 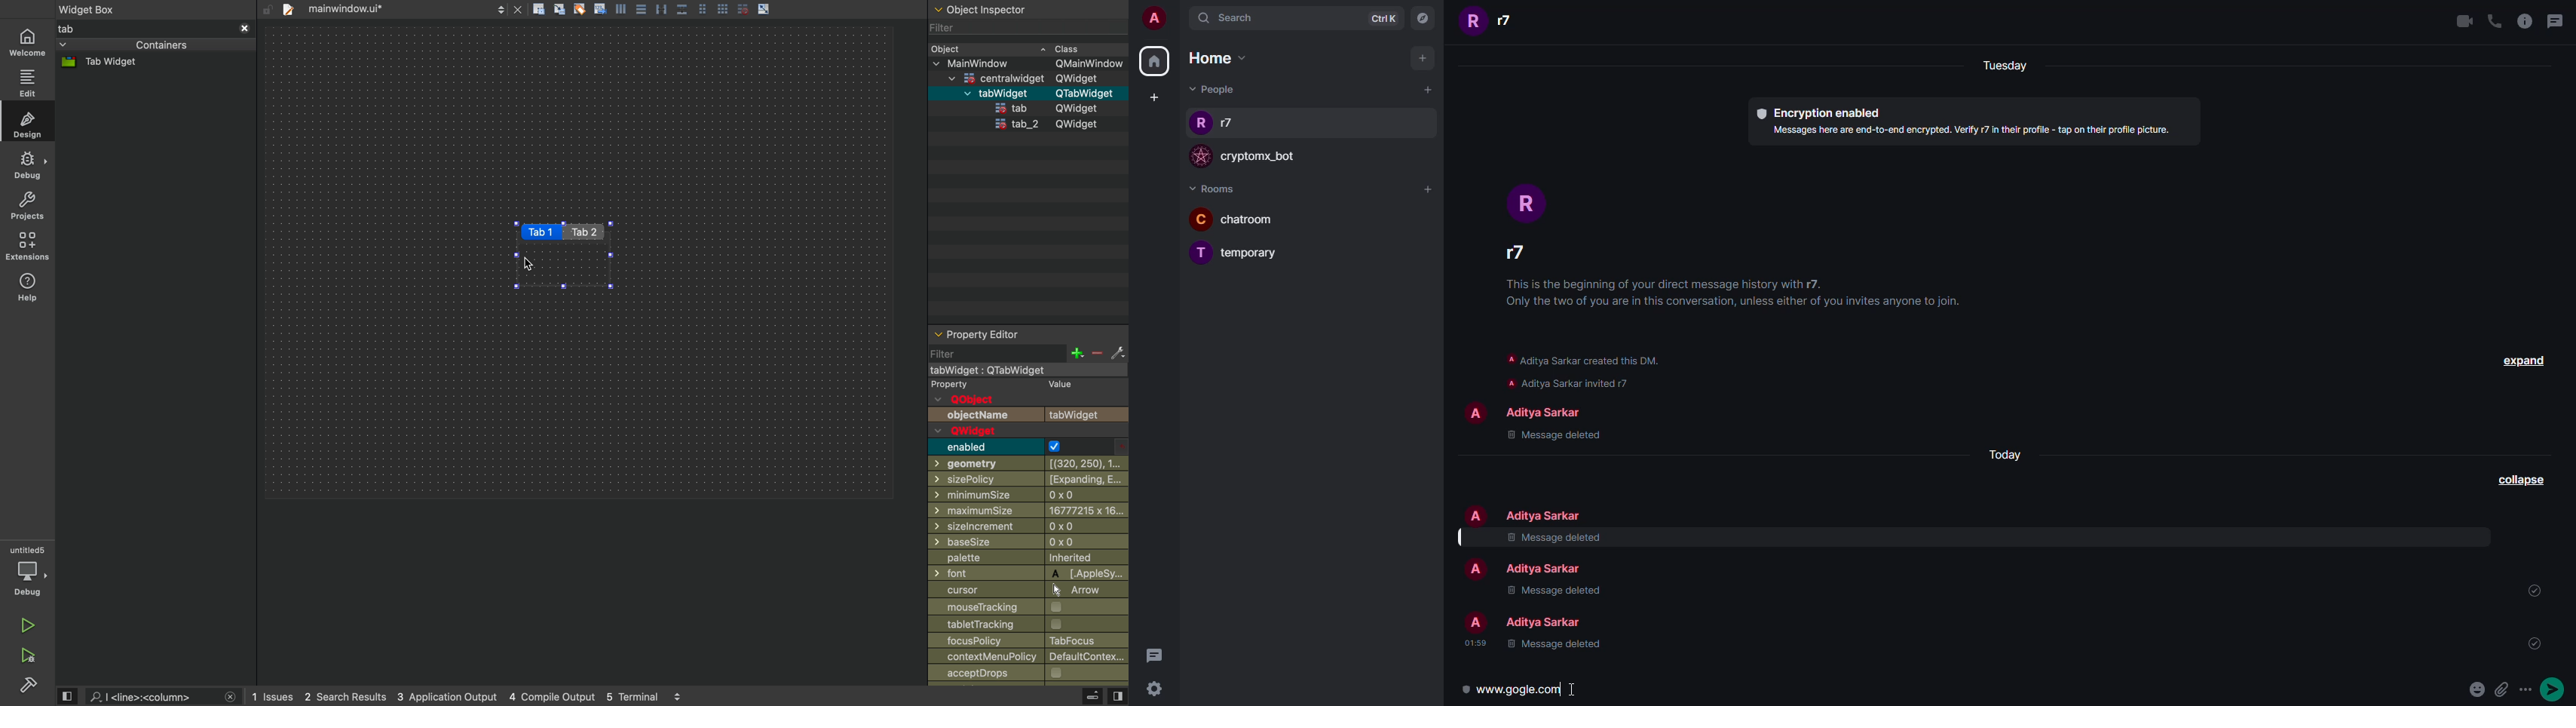 I want to click on distribute horizontally, so click(x=661, y=8).